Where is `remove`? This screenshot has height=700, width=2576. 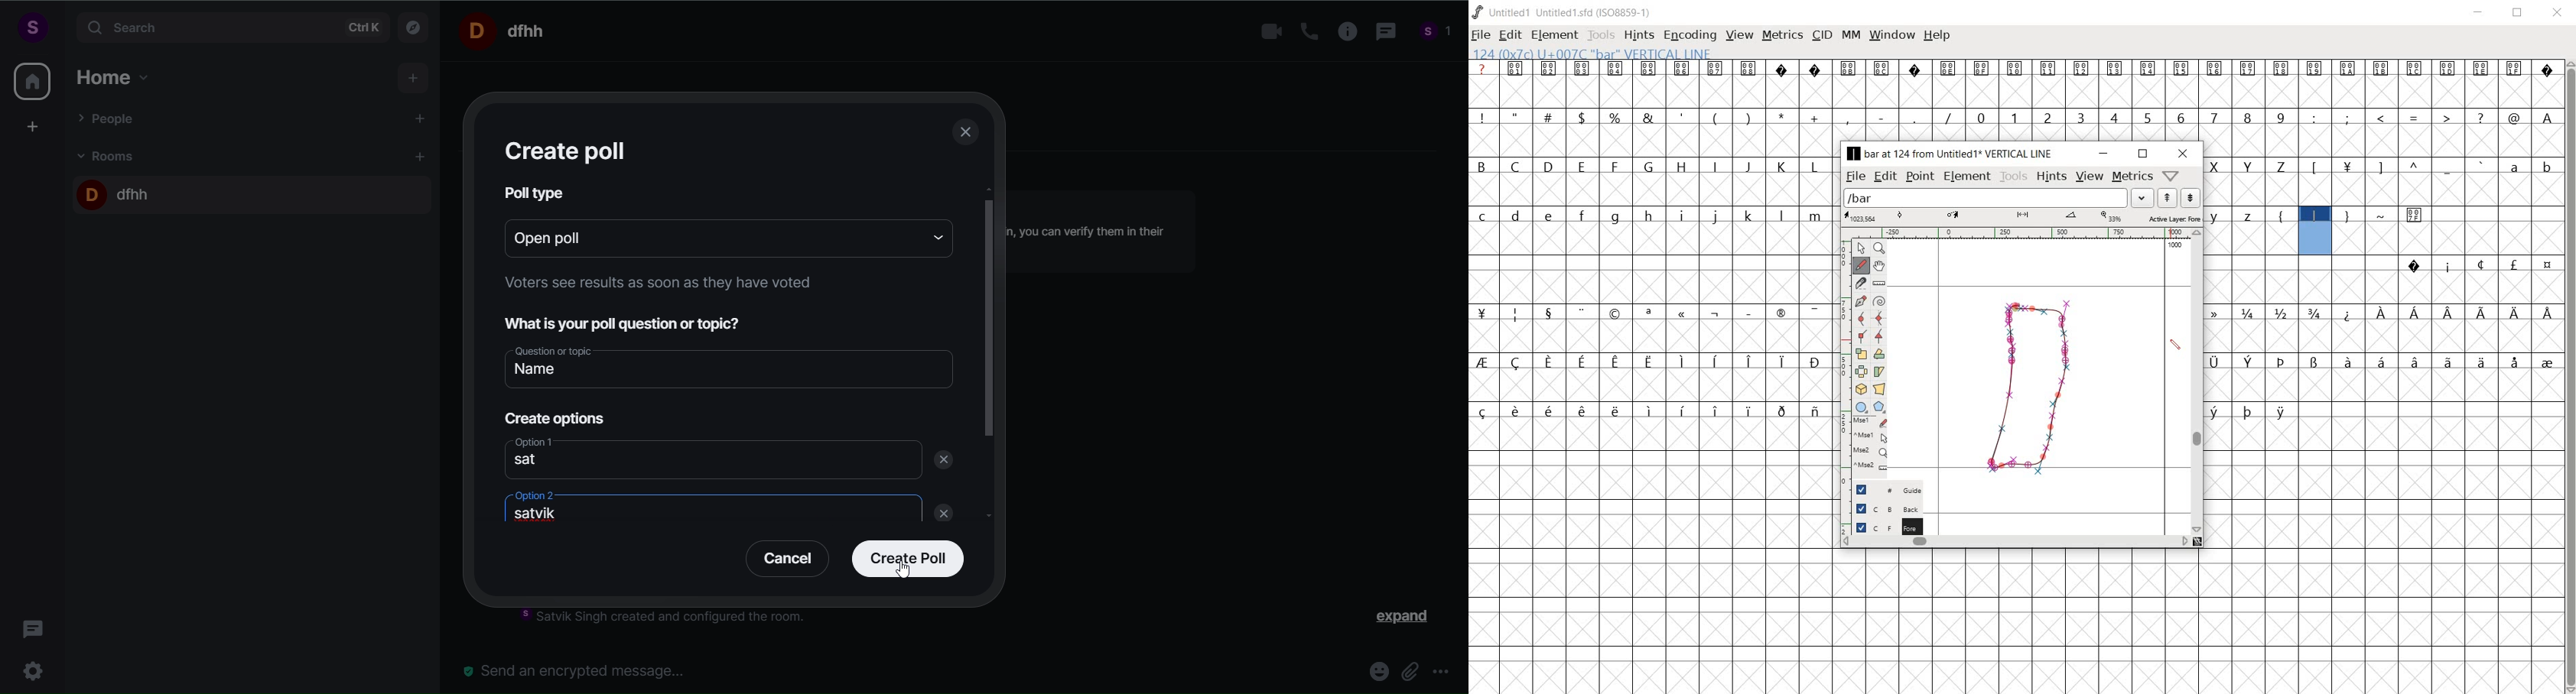 remove is located at coordinates (947, 469).